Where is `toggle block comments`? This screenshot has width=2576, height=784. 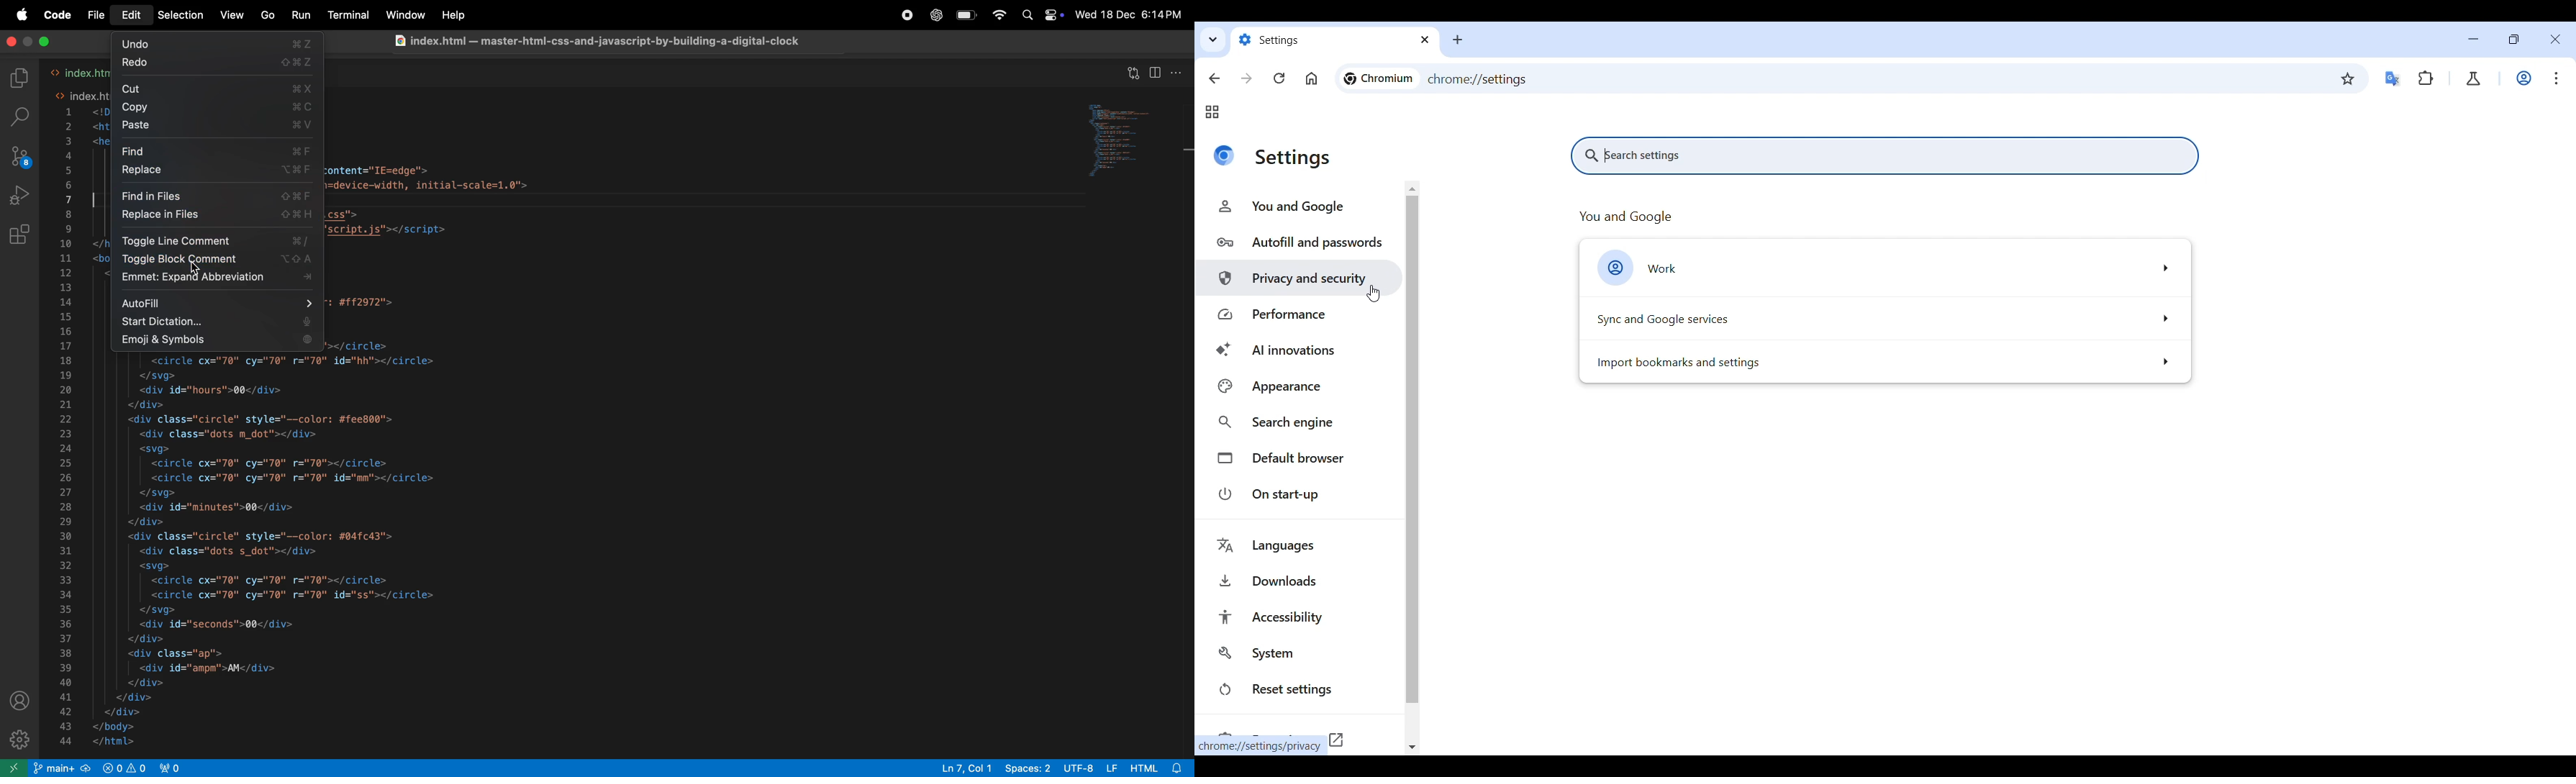
toggle block comments is located at coordinates (215, 261).